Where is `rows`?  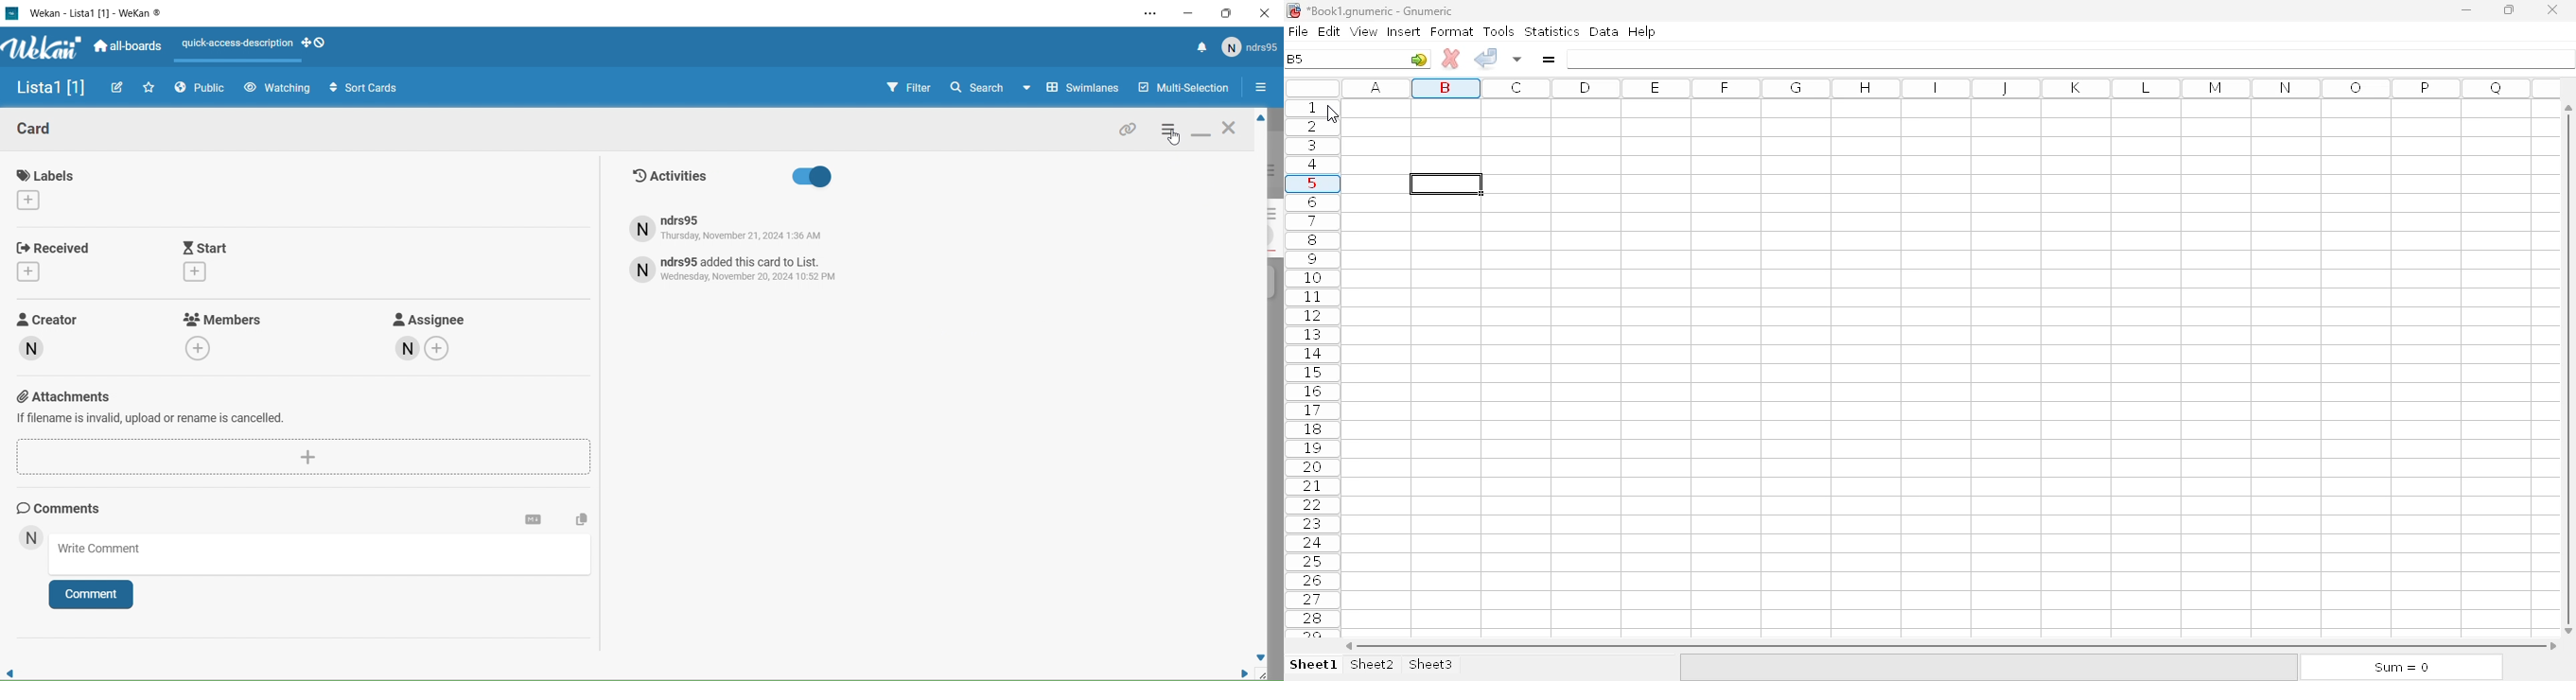
rows is located at coordinates (1314, 368).